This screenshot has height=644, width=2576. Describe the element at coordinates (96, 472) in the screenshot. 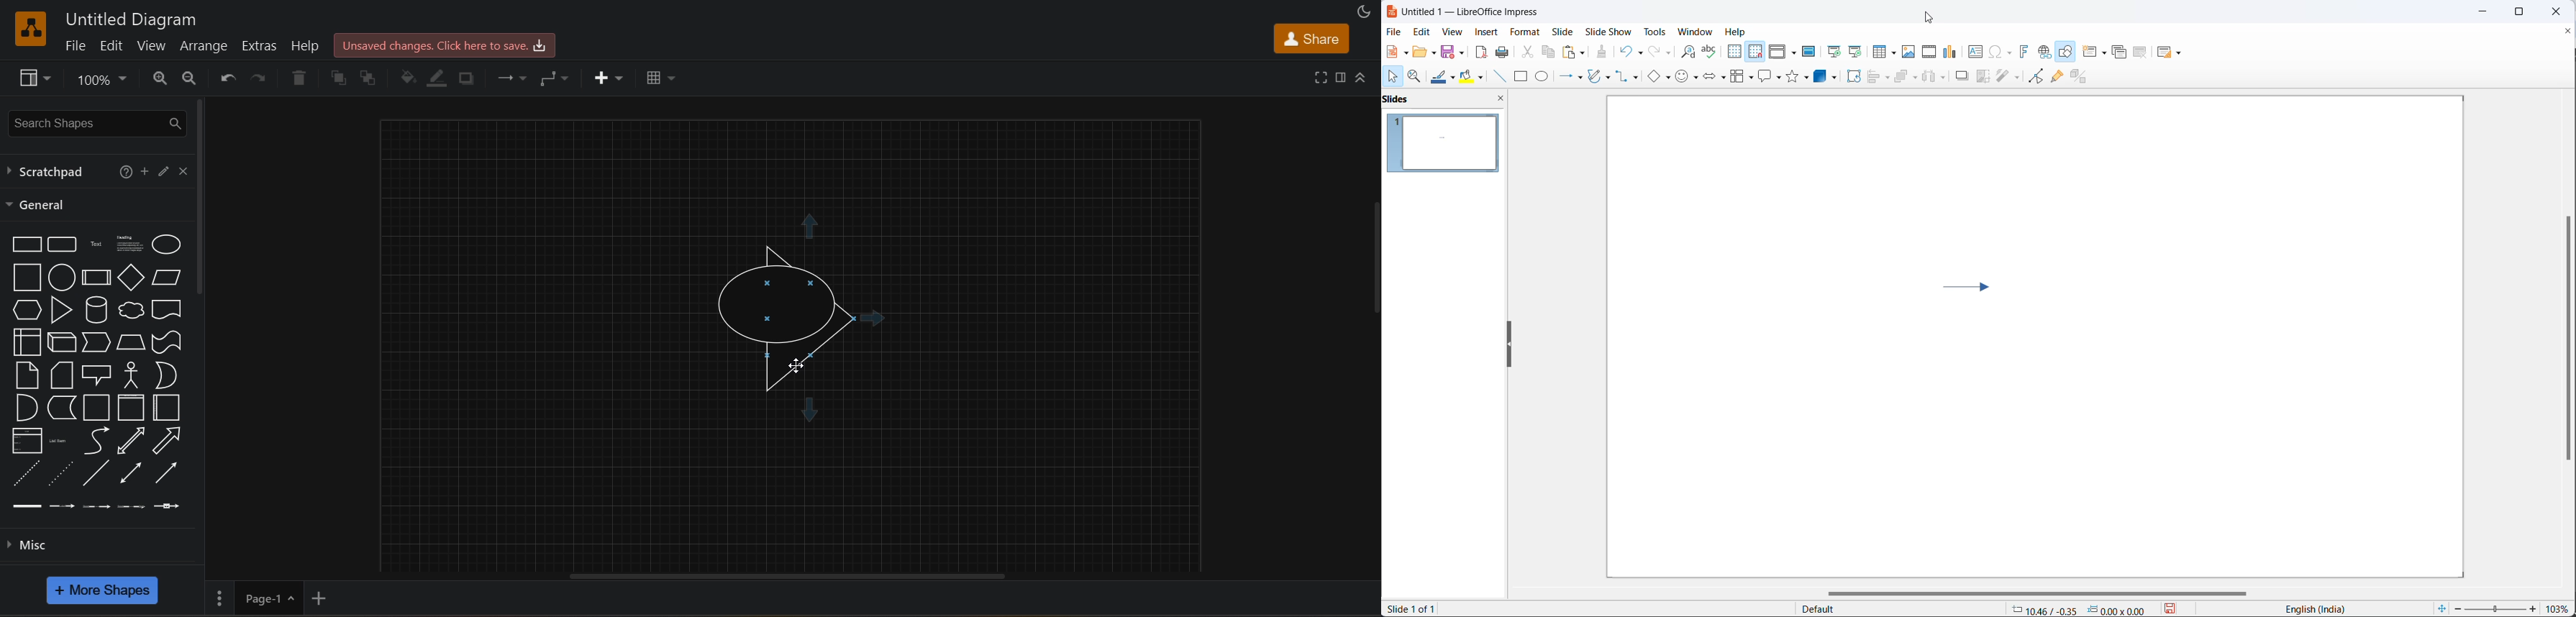

I see `line` at that location.